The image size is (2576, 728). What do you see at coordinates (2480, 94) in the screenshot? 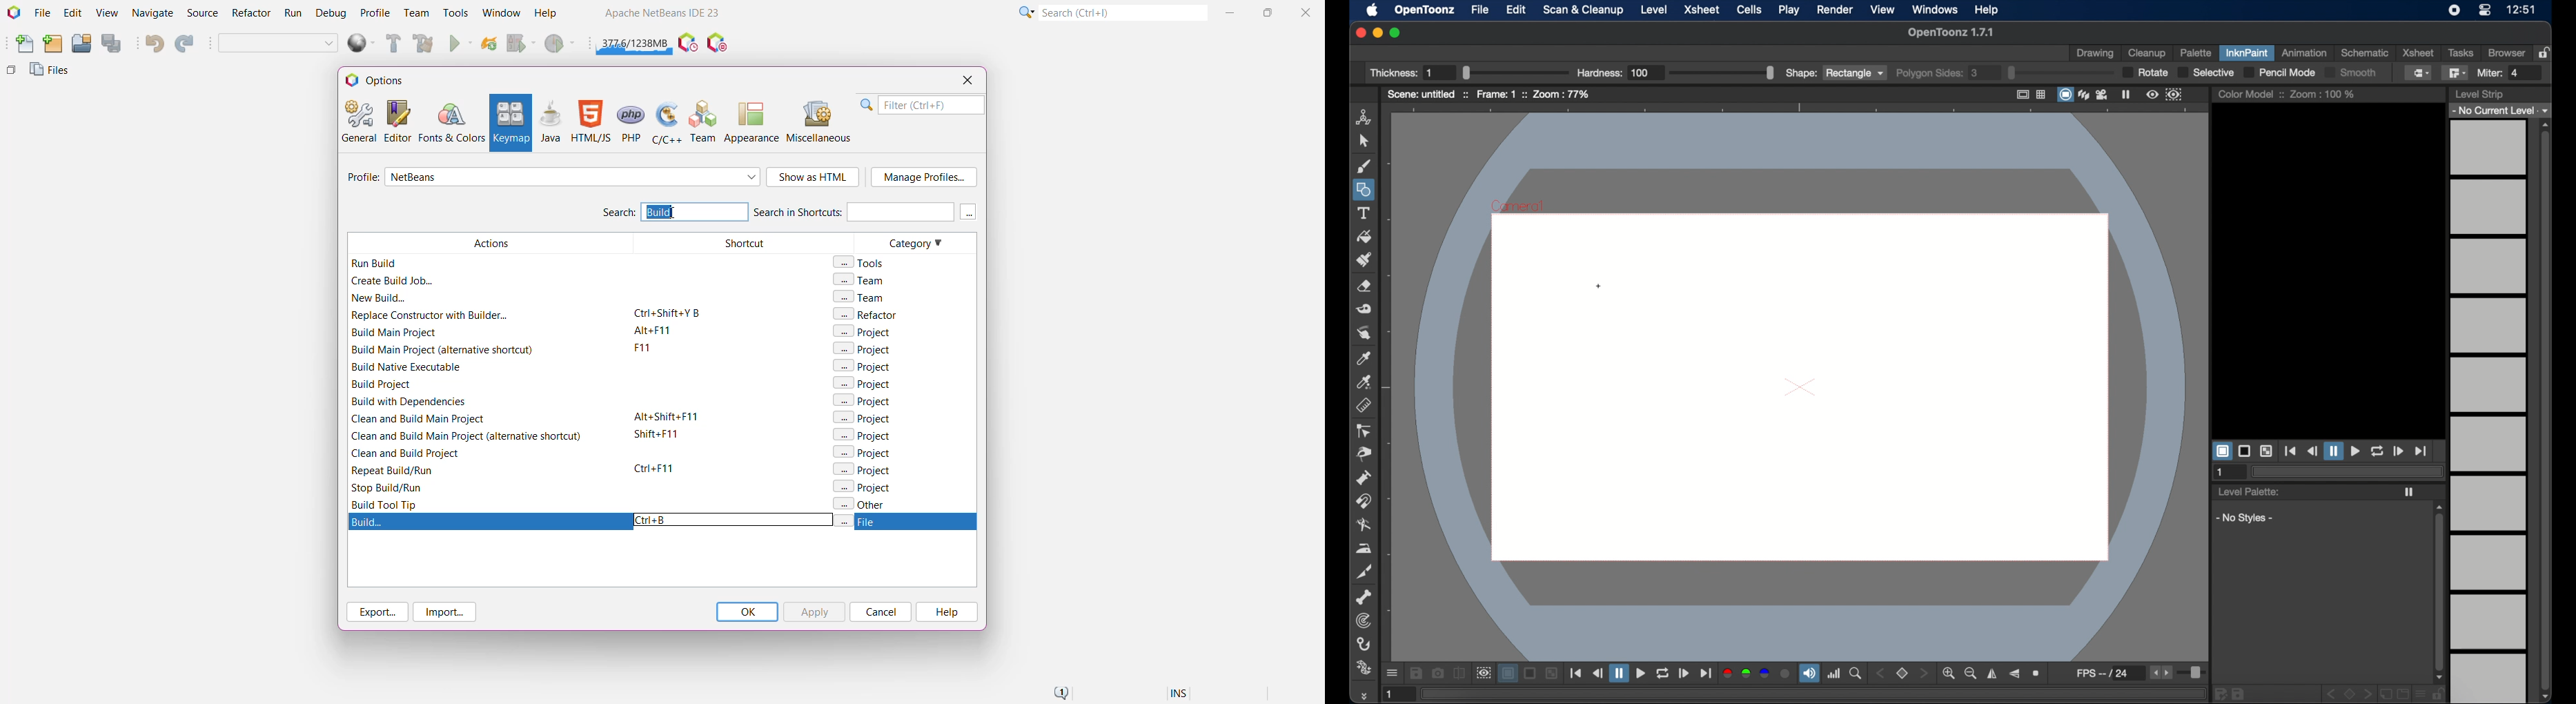
I see `level strip` at bounding box center [2480, 94].